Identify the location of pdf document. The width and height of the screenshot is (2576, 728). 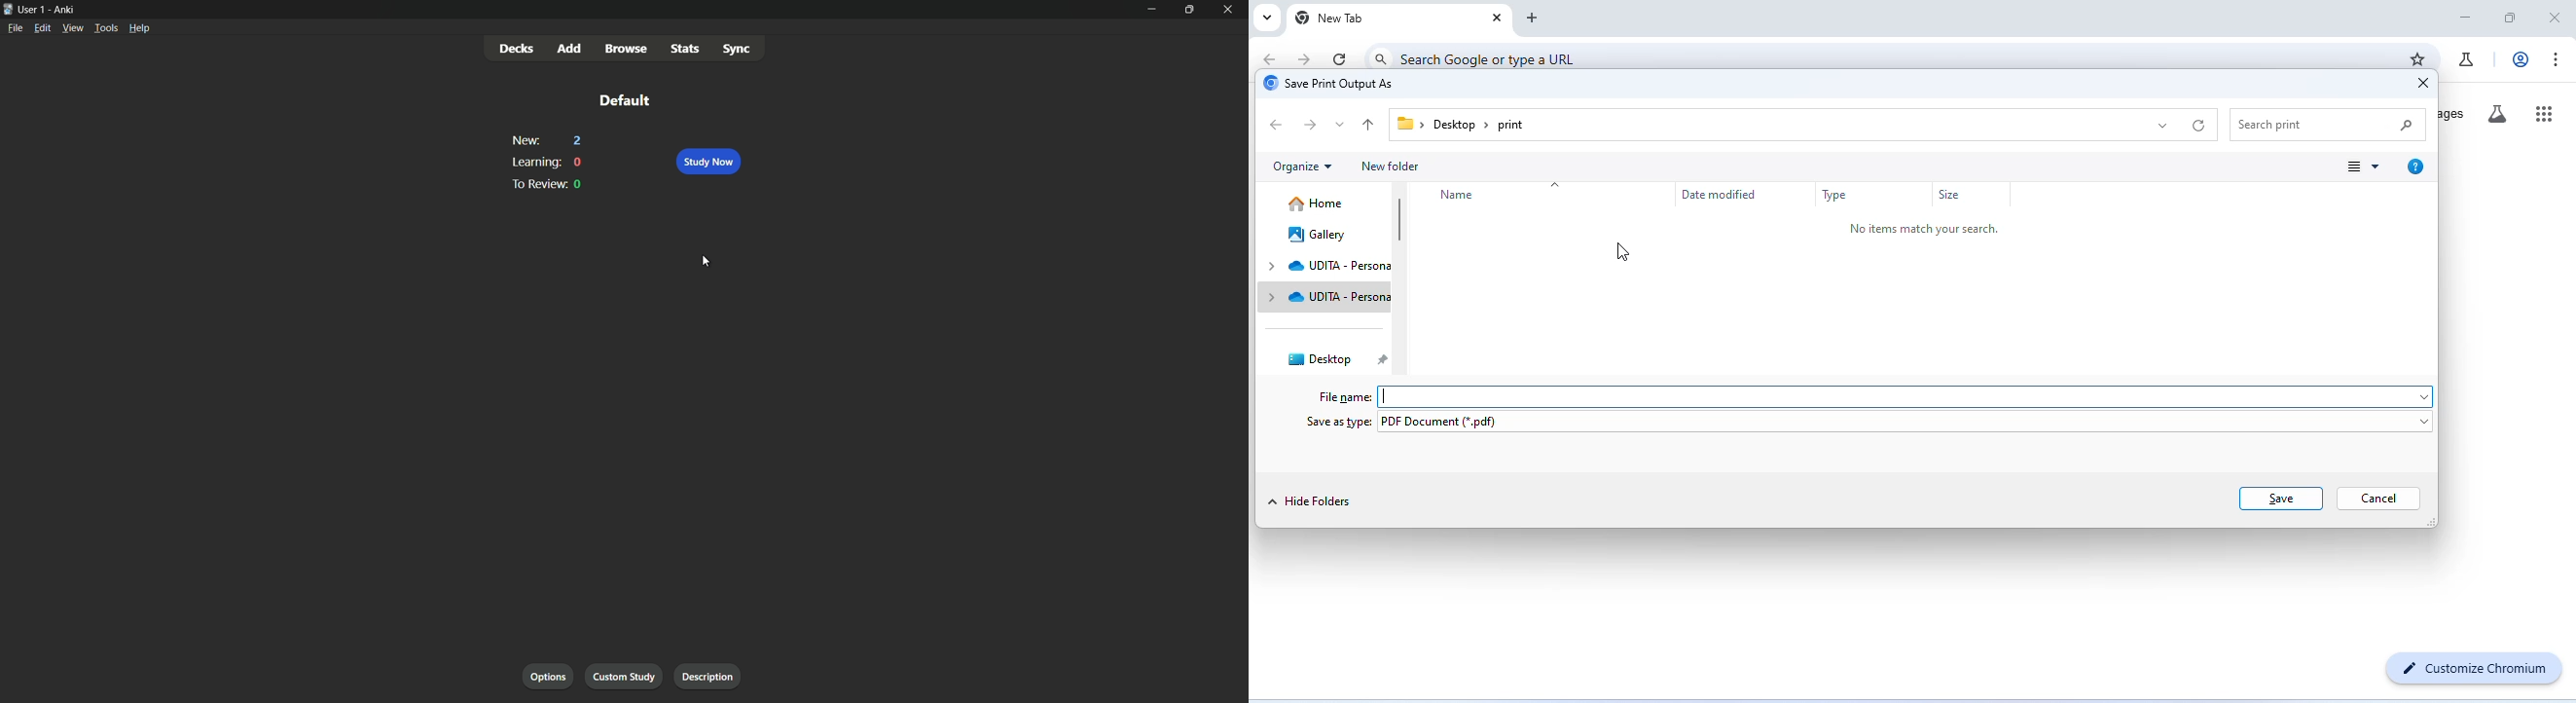
(1908, 424).